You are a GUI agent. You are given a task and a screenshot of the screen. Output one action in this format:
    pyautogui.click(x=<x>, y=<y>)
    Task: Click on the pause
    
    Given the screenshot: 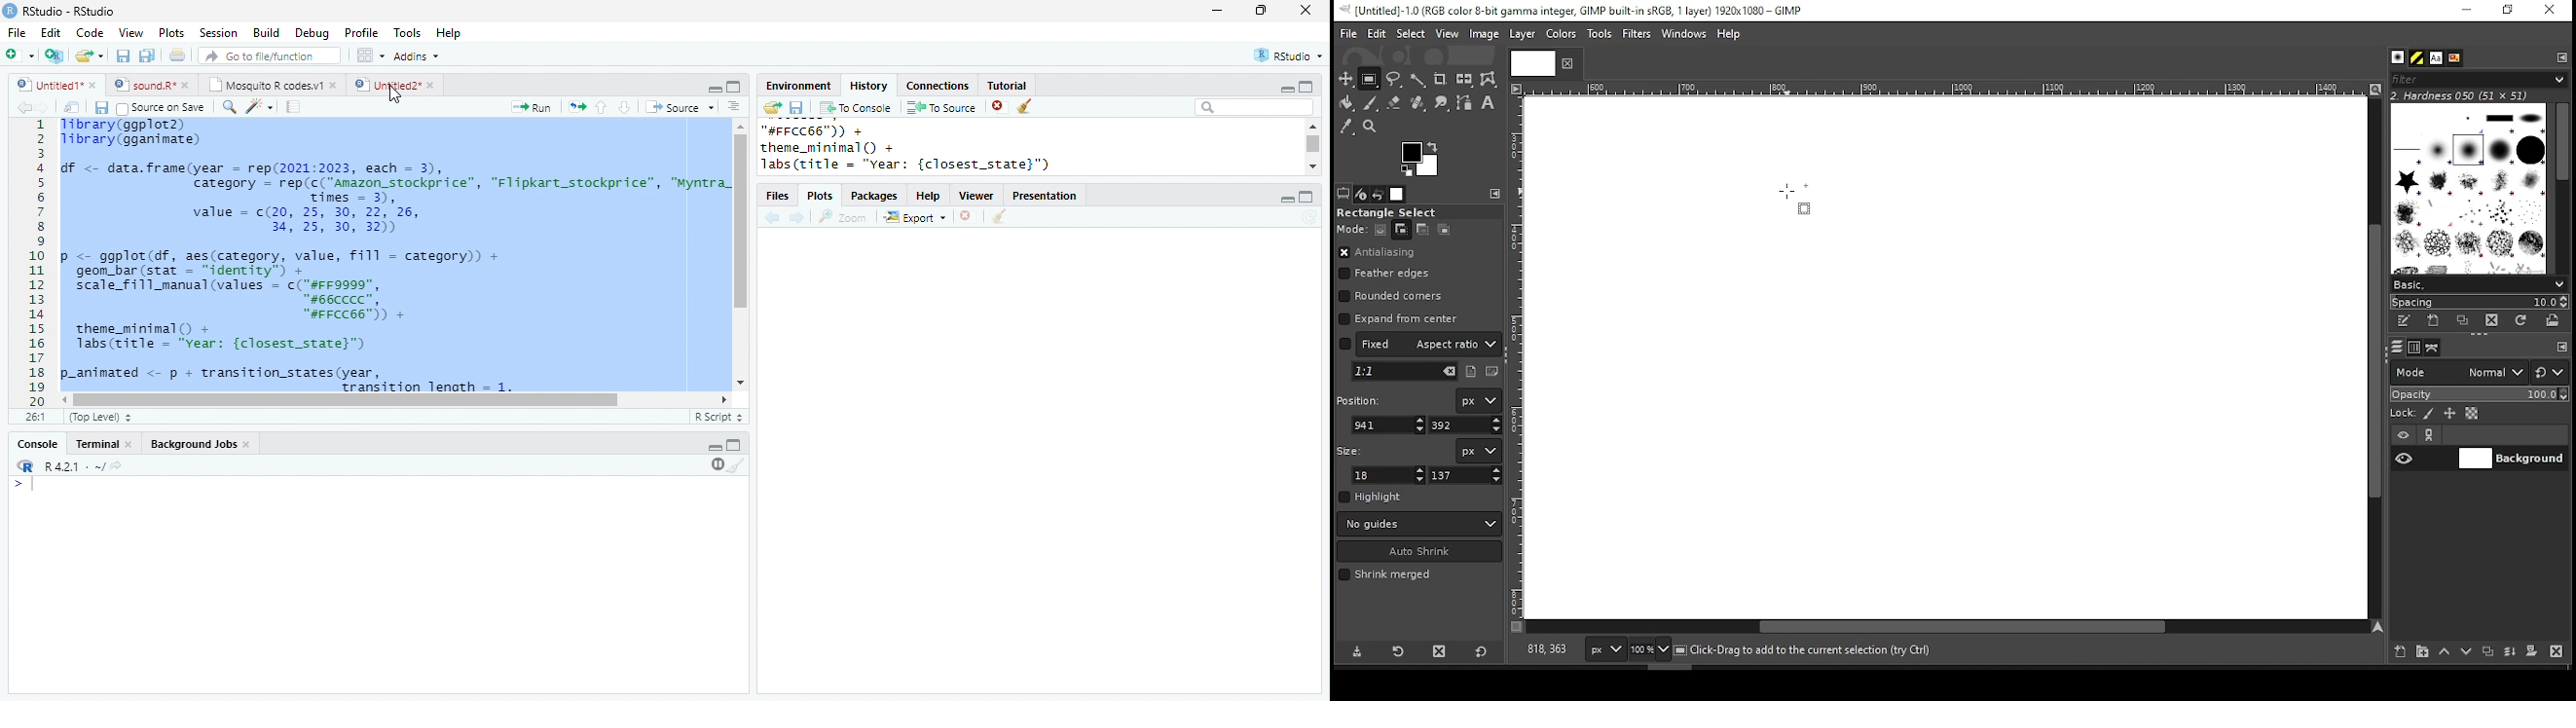 What is the action you would take?
    pyautogui.click(x=716, y=465)
    